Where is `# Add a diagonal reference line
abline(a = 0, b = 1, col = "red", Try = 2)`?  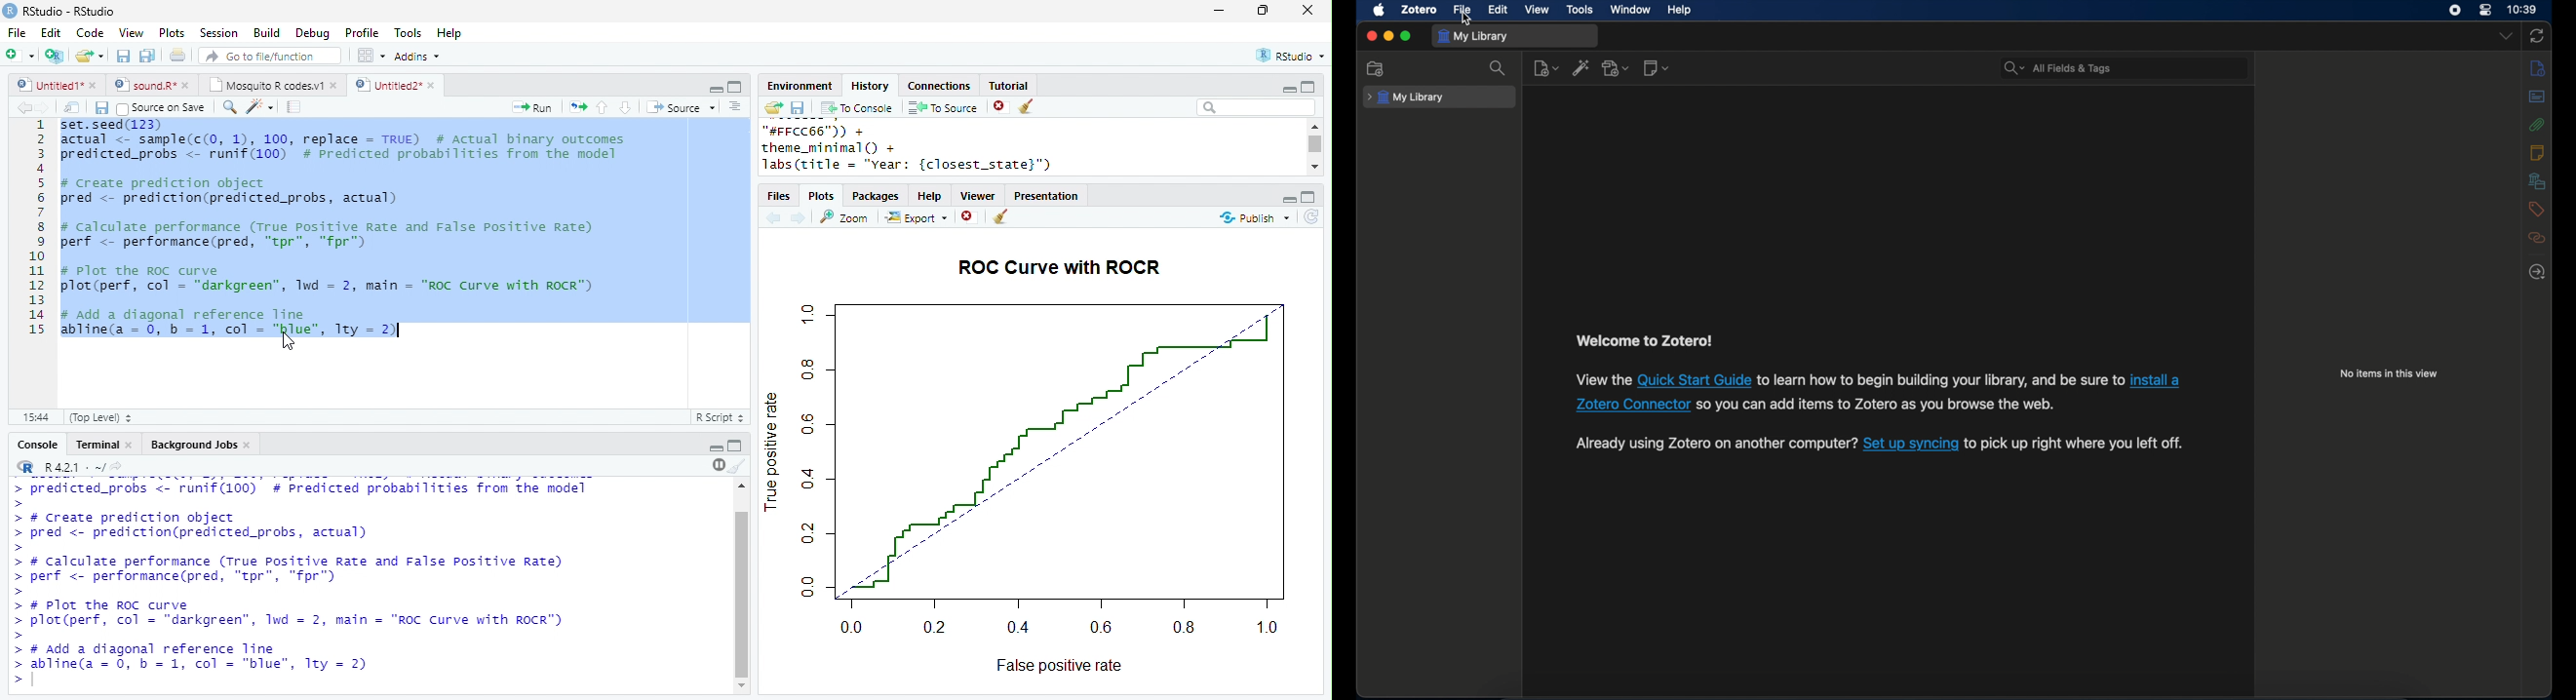 # Add a diagonal reference line
abline(a = 0, b = 1, col = "red", Try = 2) is located at coordinates (228, 322).